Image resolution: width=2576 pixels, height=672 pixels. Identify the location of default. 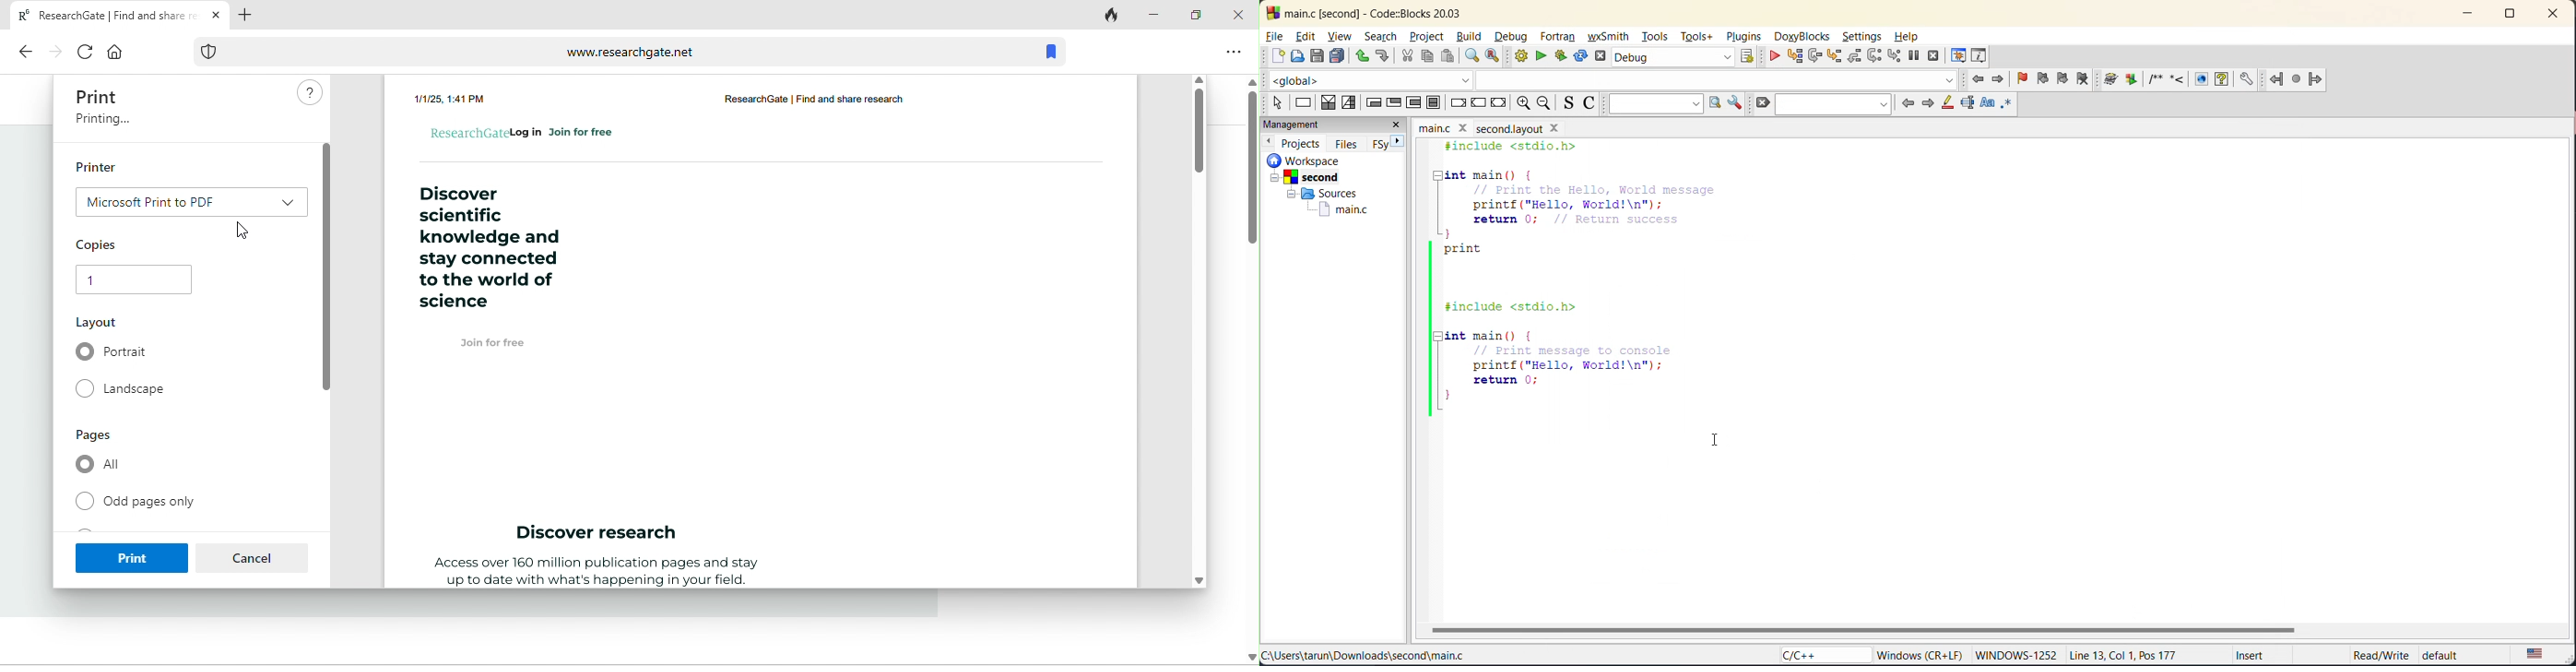
(2454, 656).